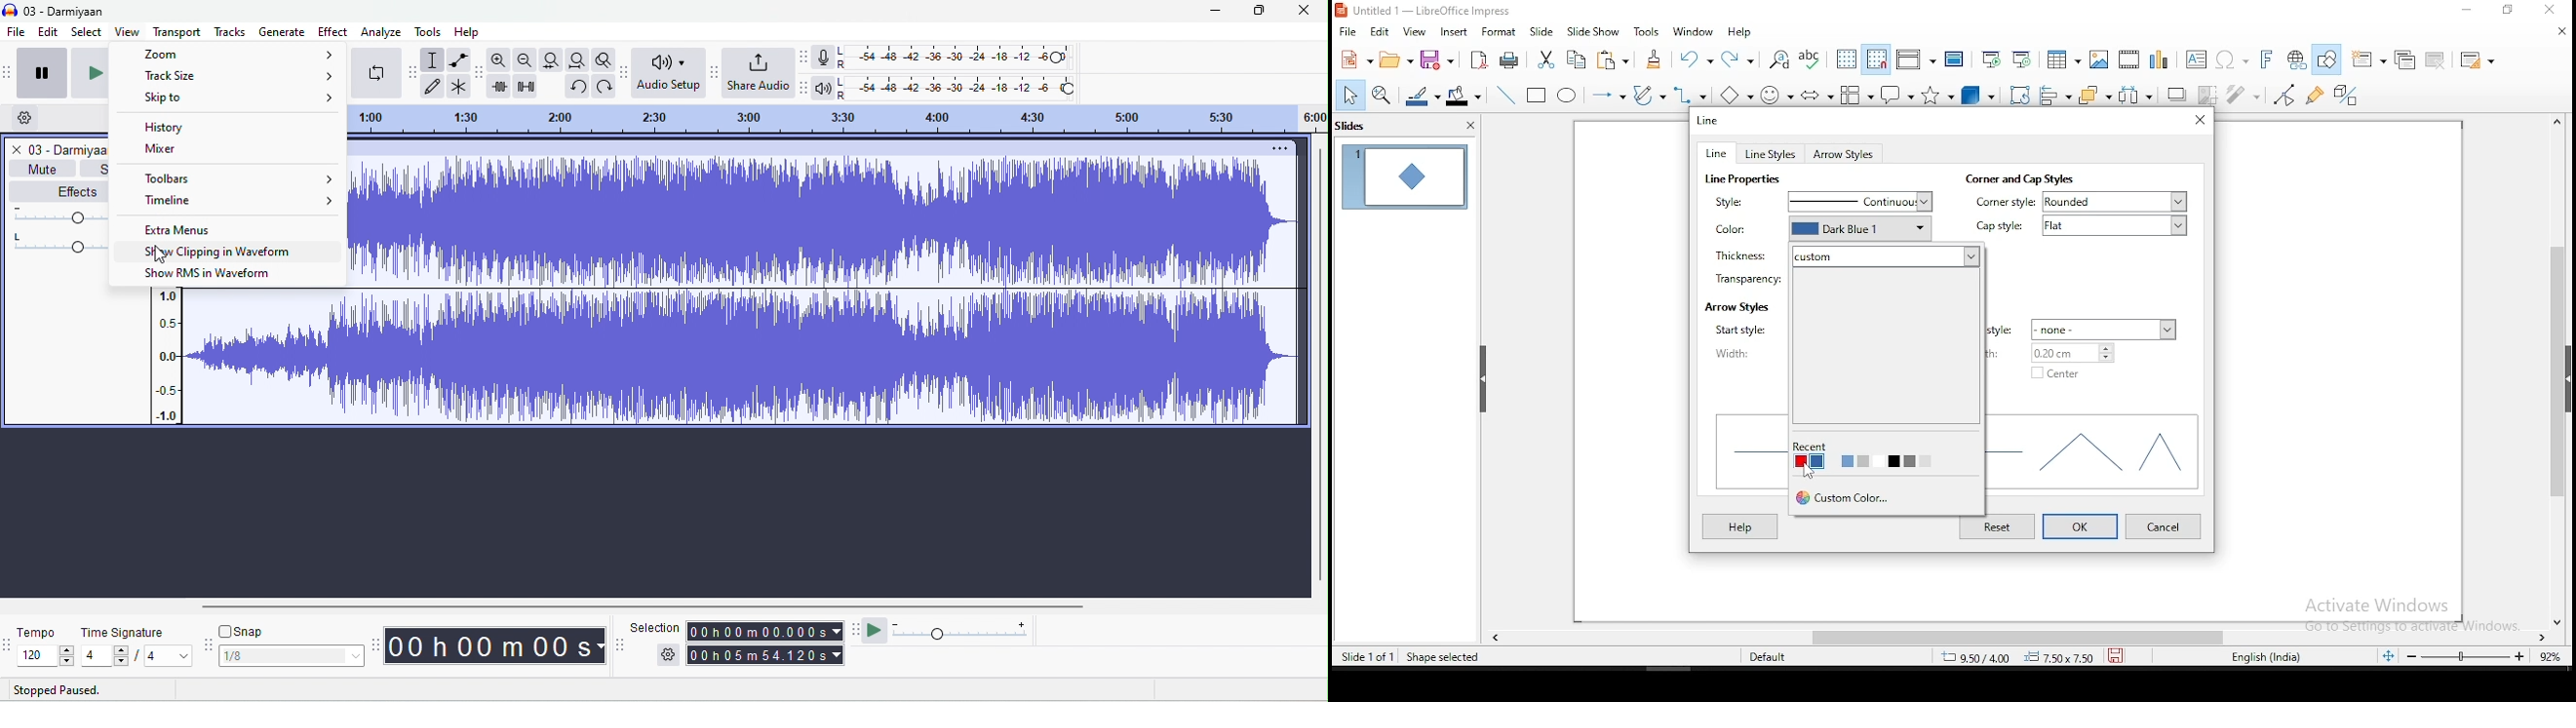 The height and width of the screenshot is (728, 2576). I want to click on timeline, so click(239, 200).